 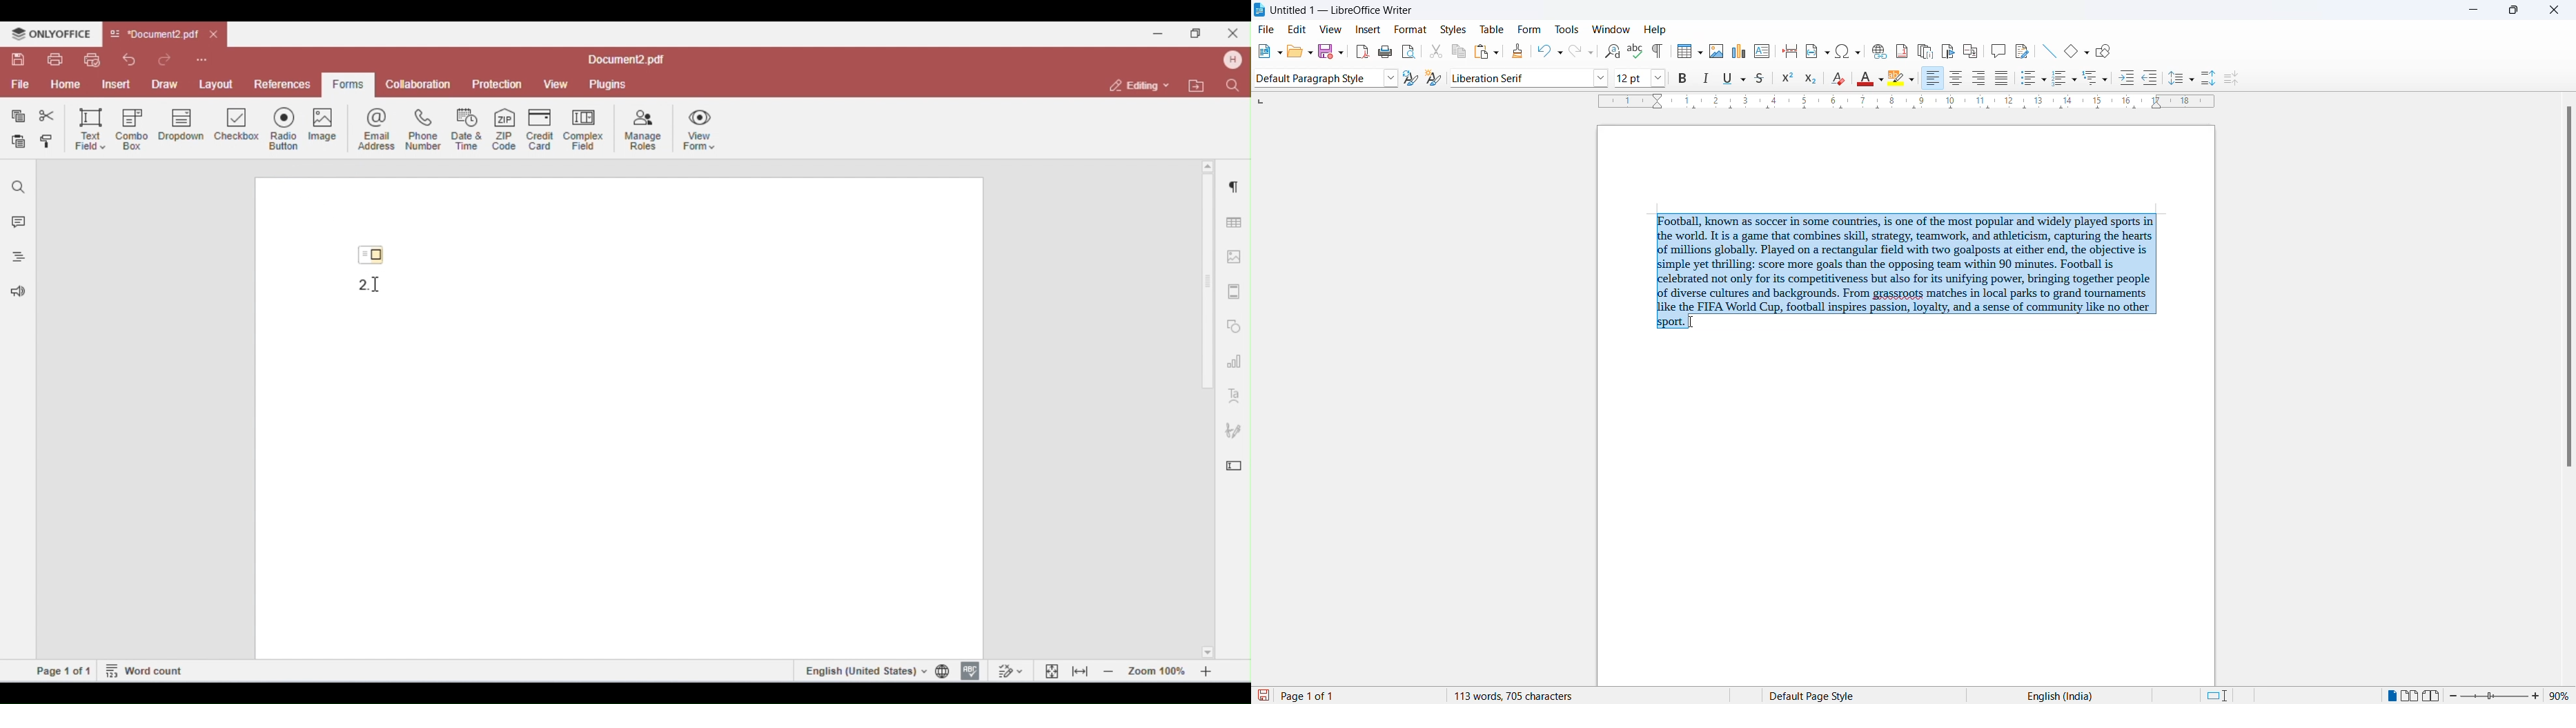 I want to click on bold, so click(x=1684, y=78).